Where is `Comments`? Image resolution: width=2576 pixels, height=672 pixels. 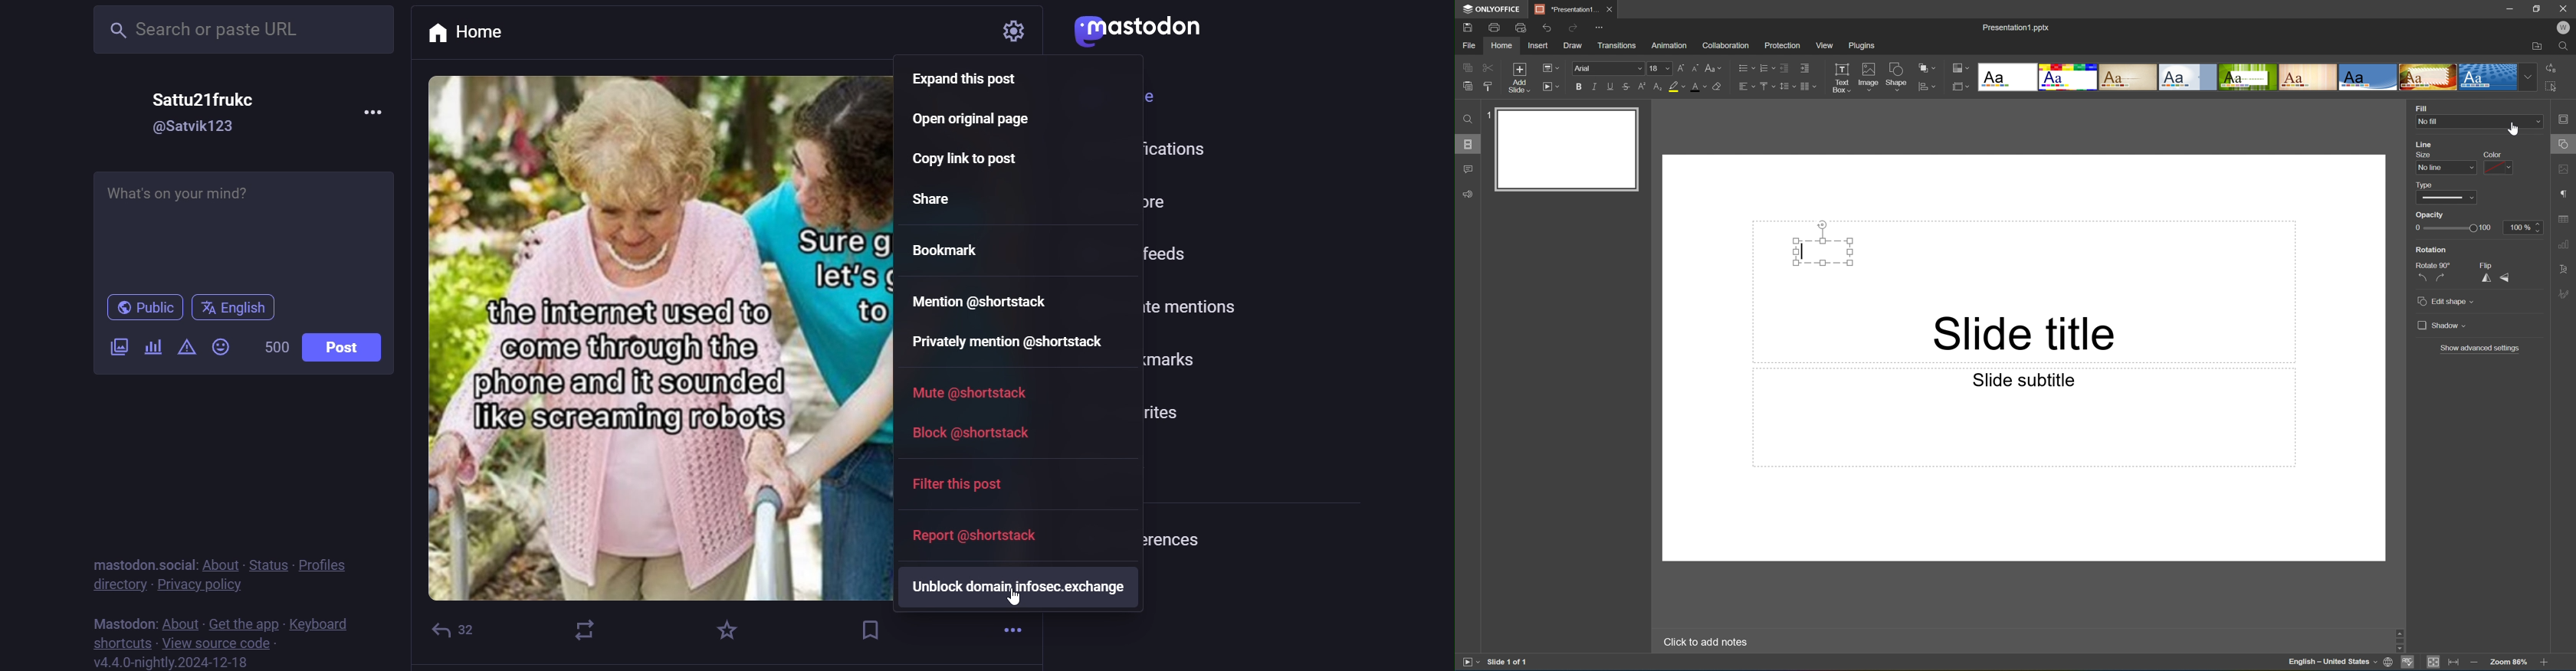
Comments is located at coordinates (1467, 170).